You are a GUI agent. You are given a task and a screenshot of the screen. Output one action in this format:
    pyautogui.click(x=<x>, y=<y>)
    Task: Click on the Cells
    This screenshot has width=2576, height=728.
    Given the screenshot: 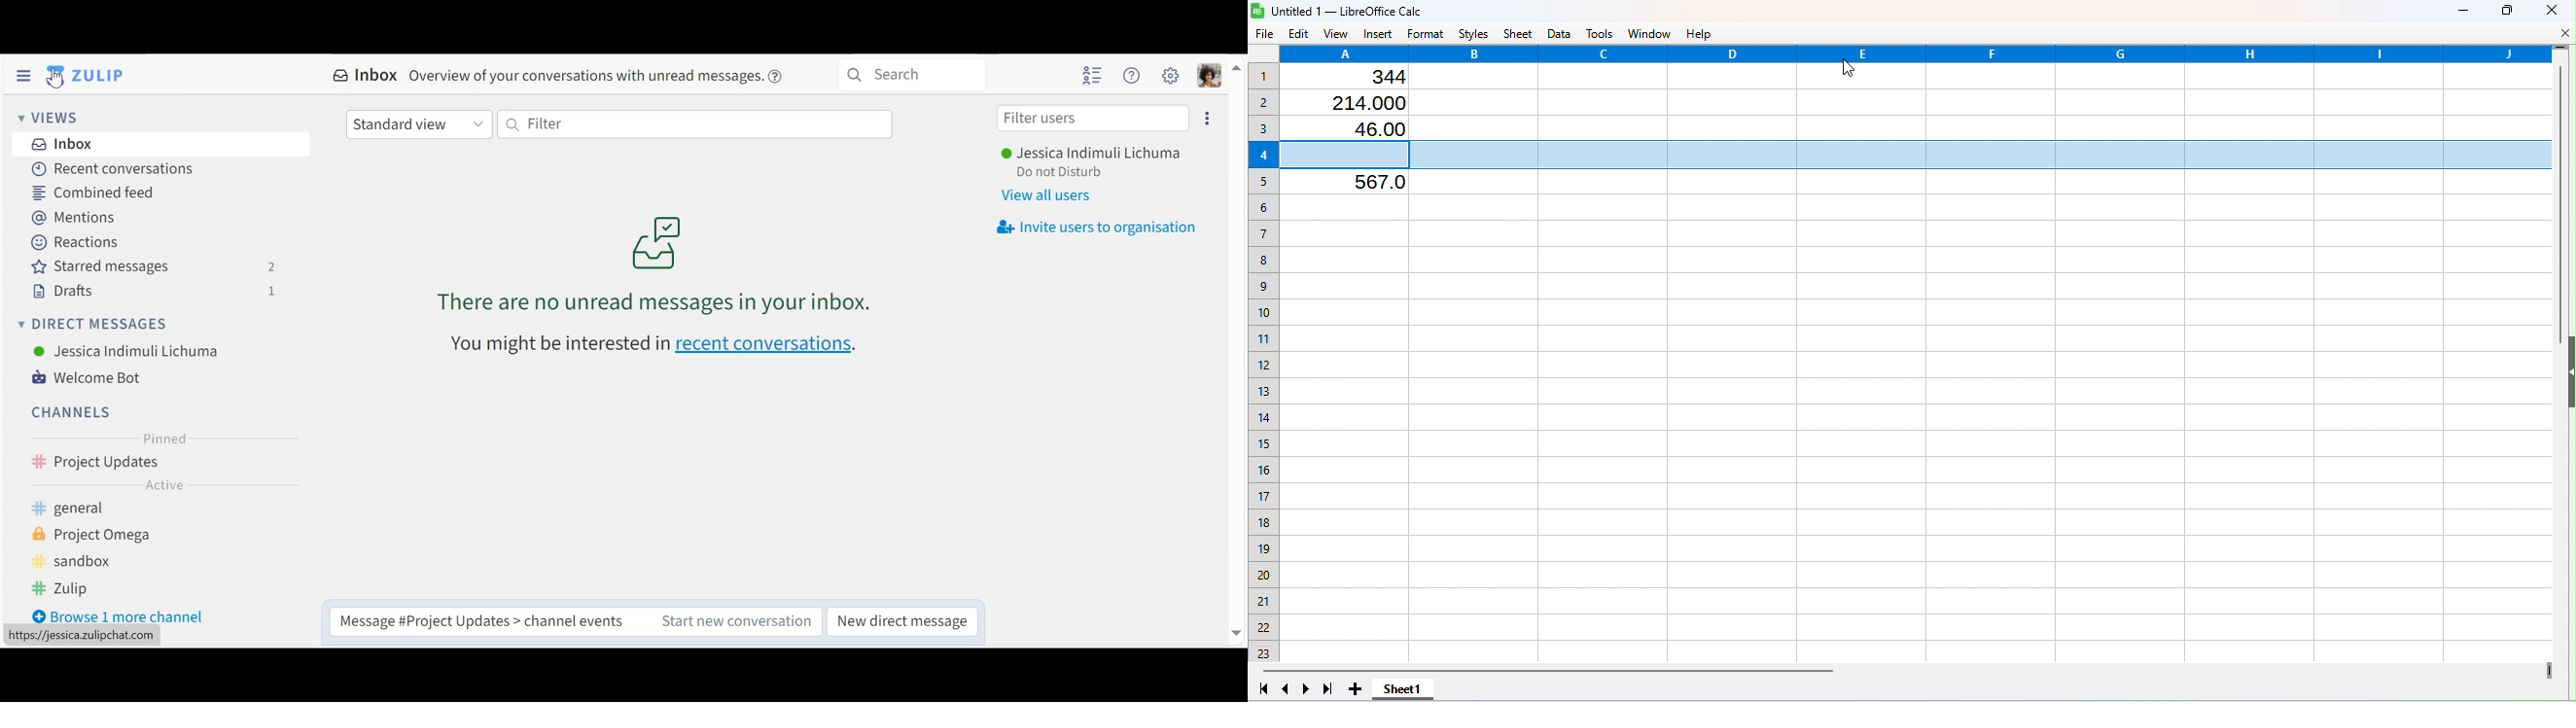 What is the action you would take?
    pyautogui.click(x=1914, y=425)
    